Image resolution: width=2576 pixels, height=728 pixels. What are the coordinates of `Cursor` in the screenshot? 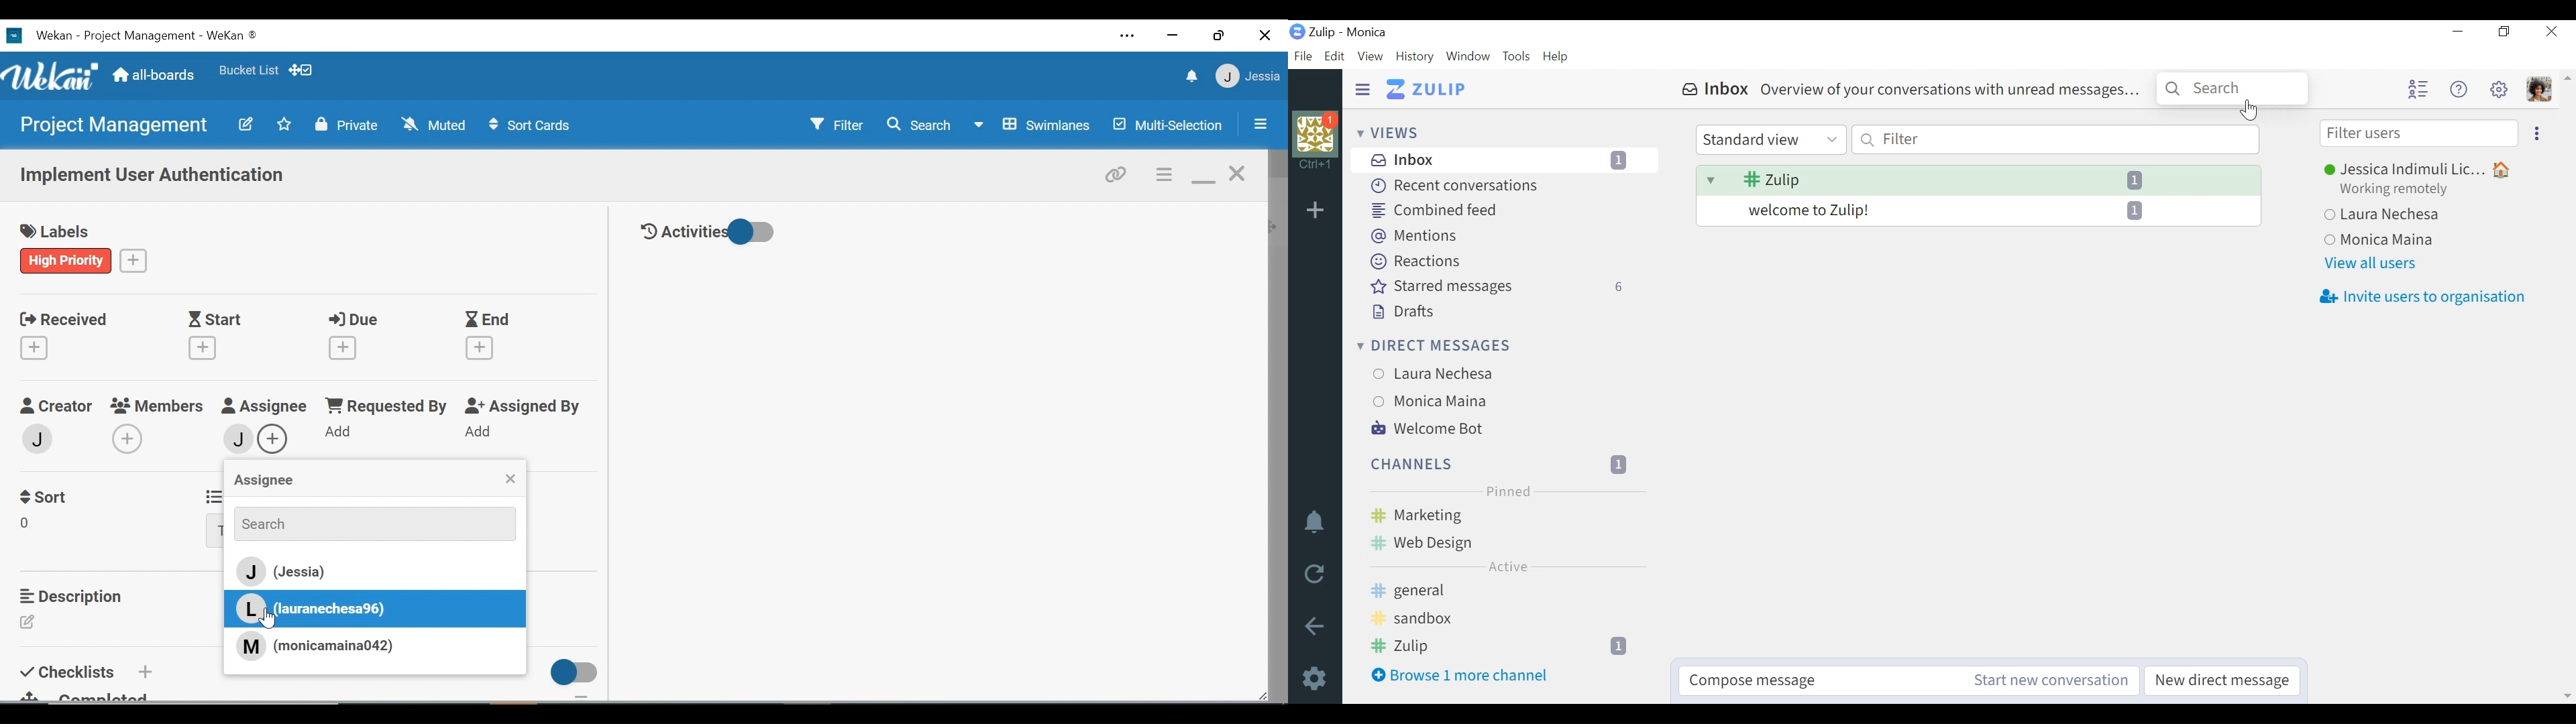 It's located at (2253, 110).